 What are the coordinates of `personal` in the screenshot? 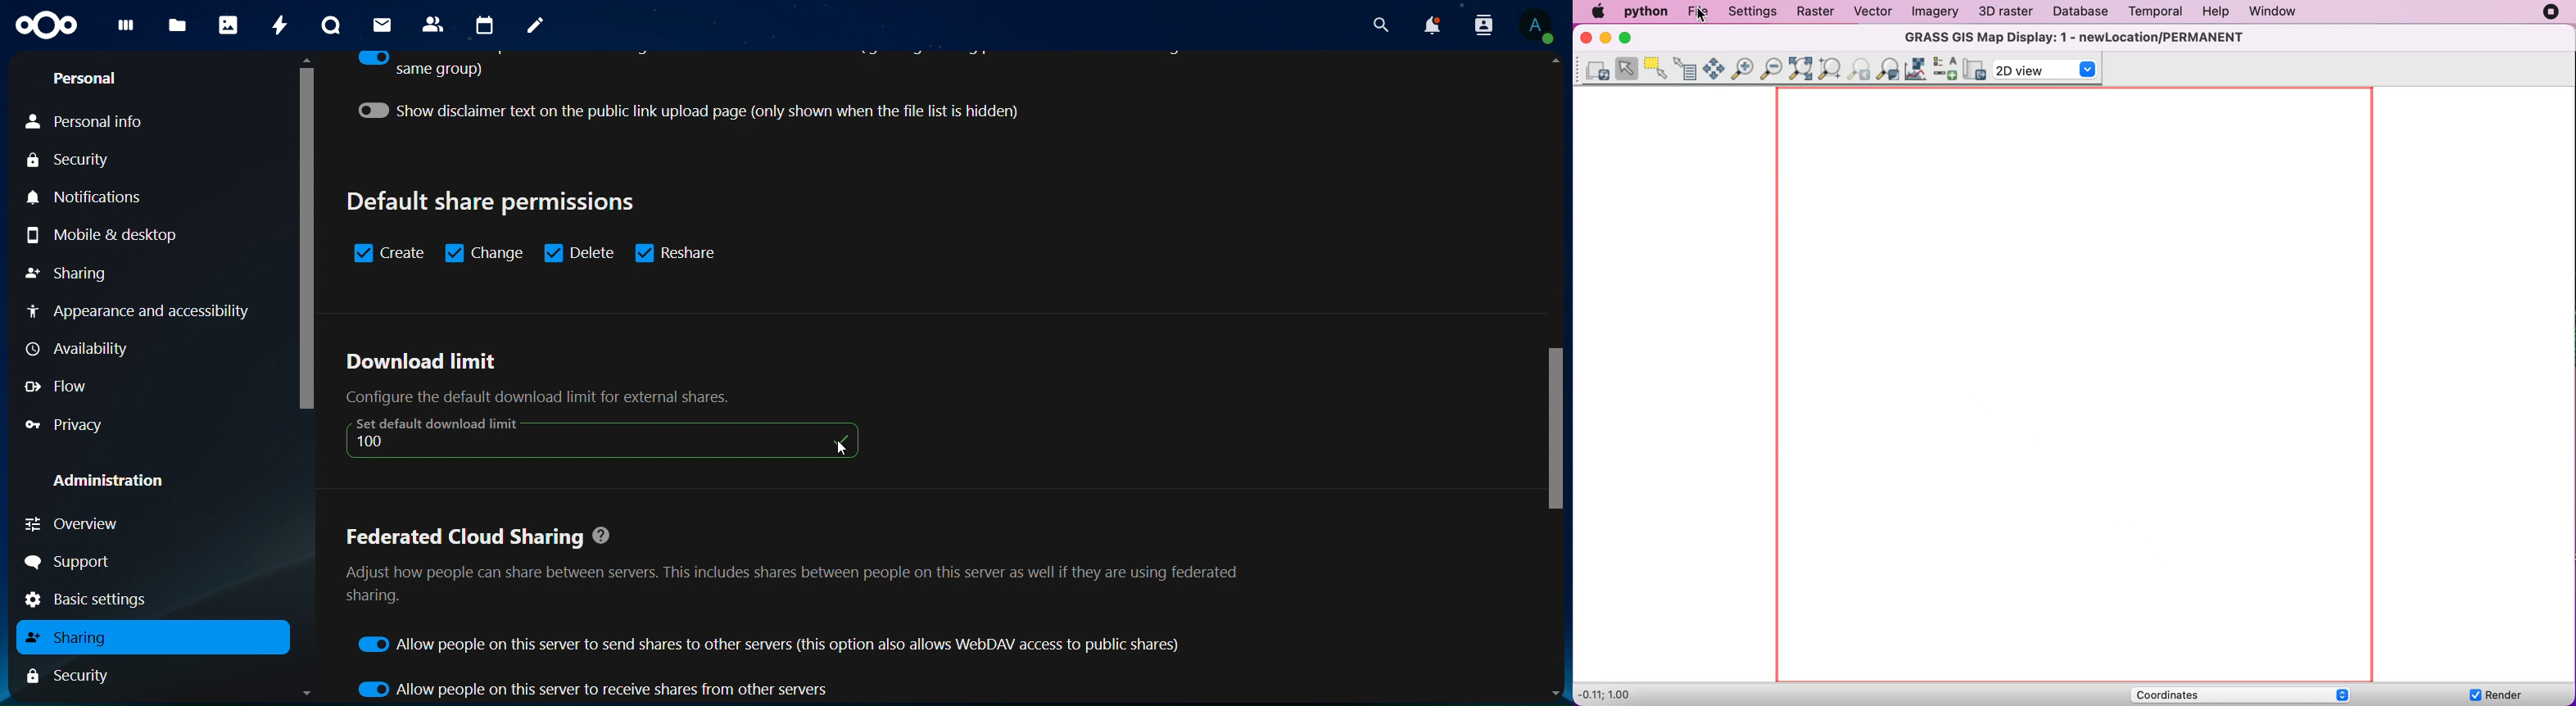 It's located at (88, 77).